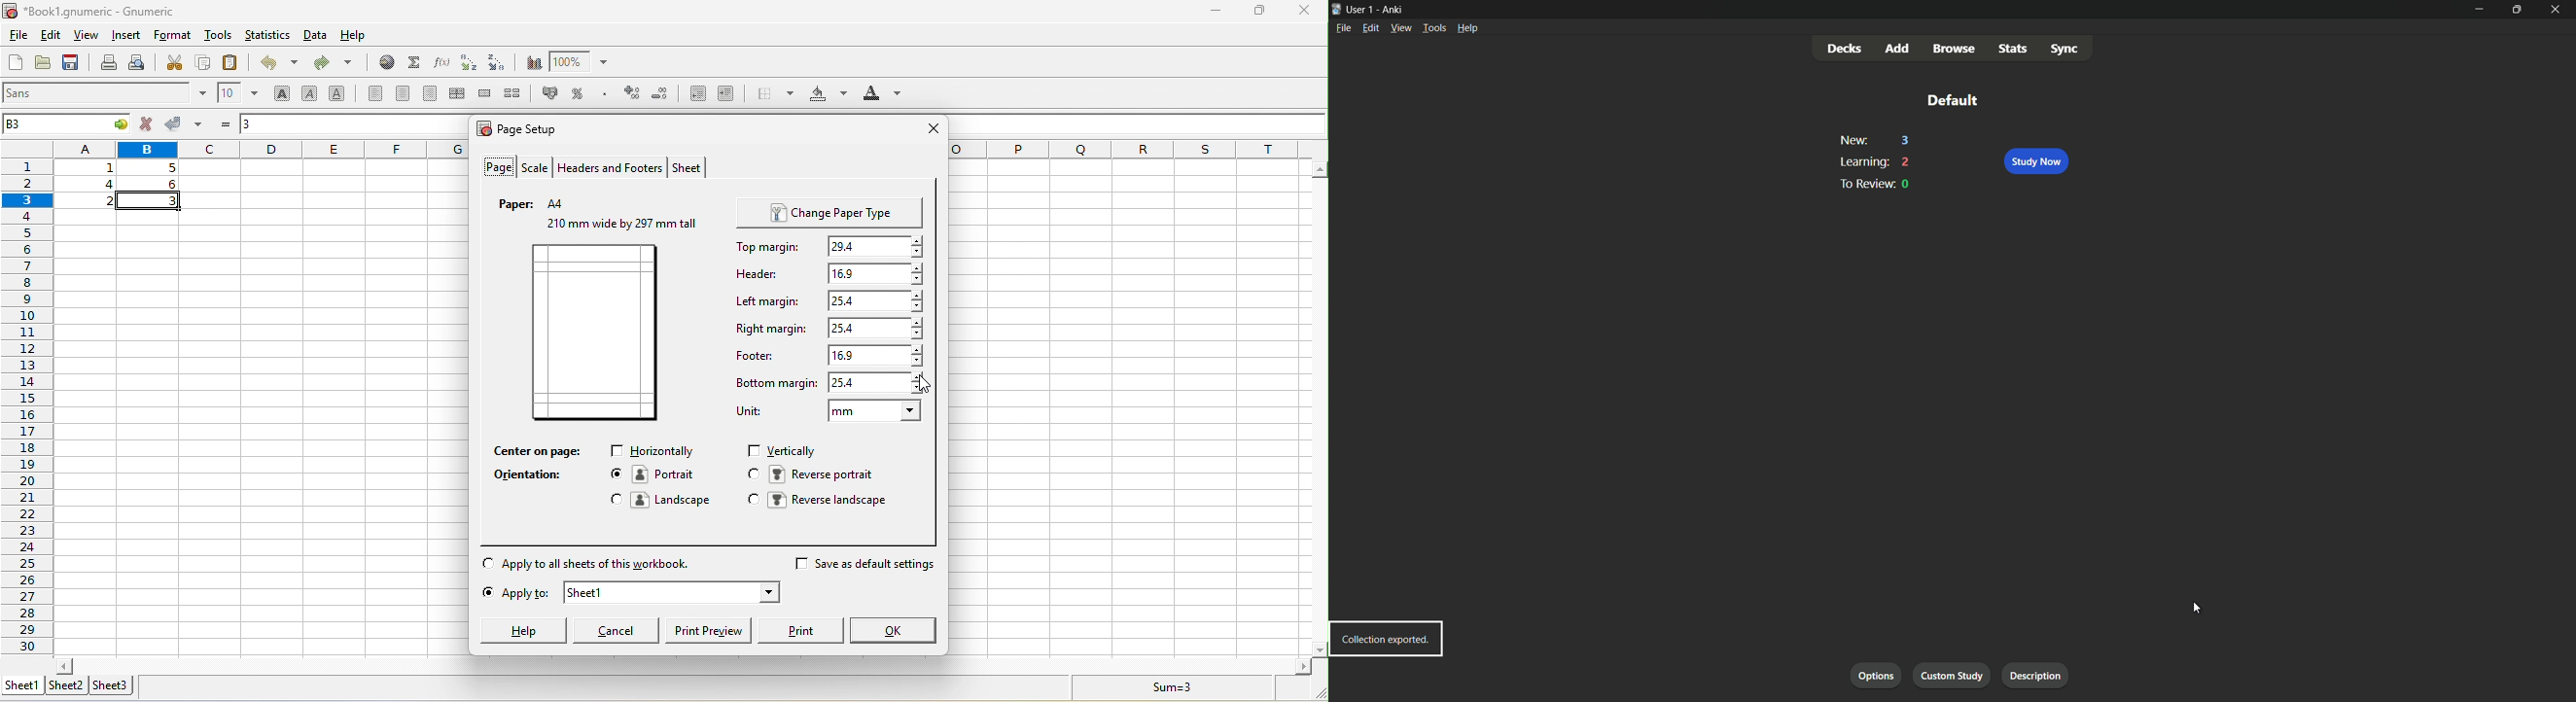  Describe the element at coordinates (383, 63) in the screenshot. I see `hyperlink` at that location.